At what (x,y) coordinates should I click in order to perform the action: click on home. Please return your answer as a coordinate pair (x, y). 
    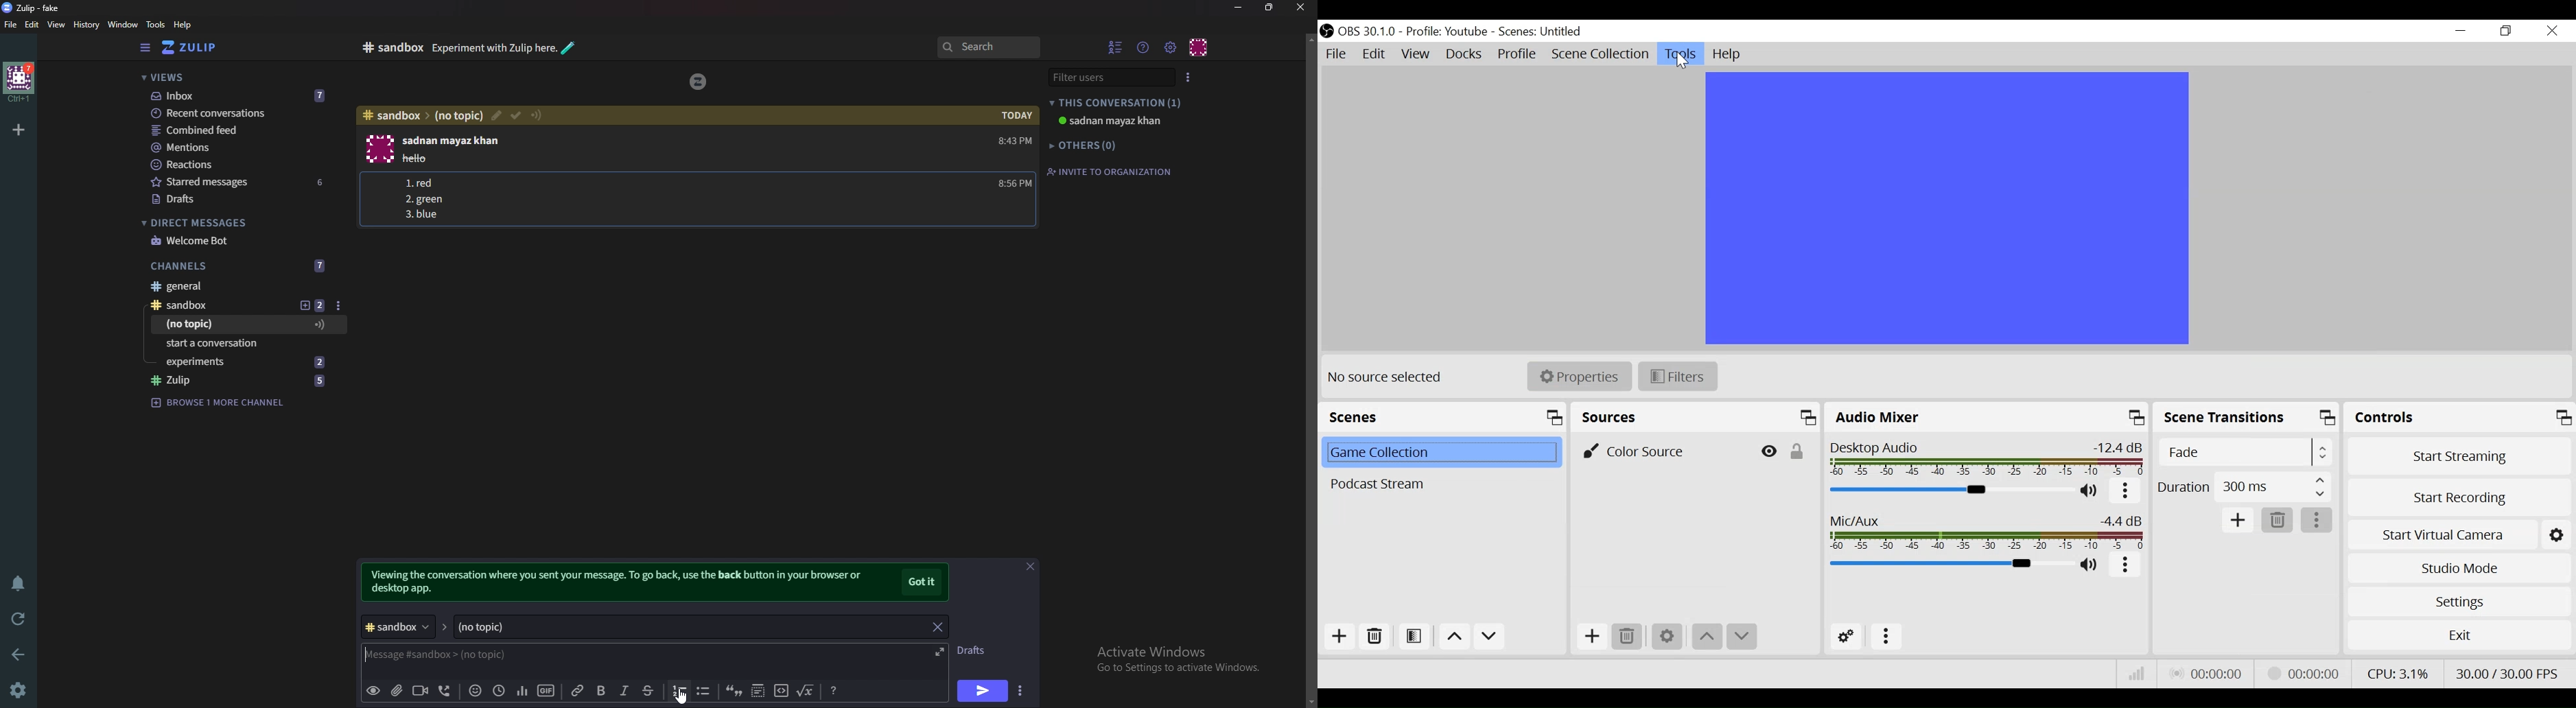
    Looking at the image, I should click on (18, 82).